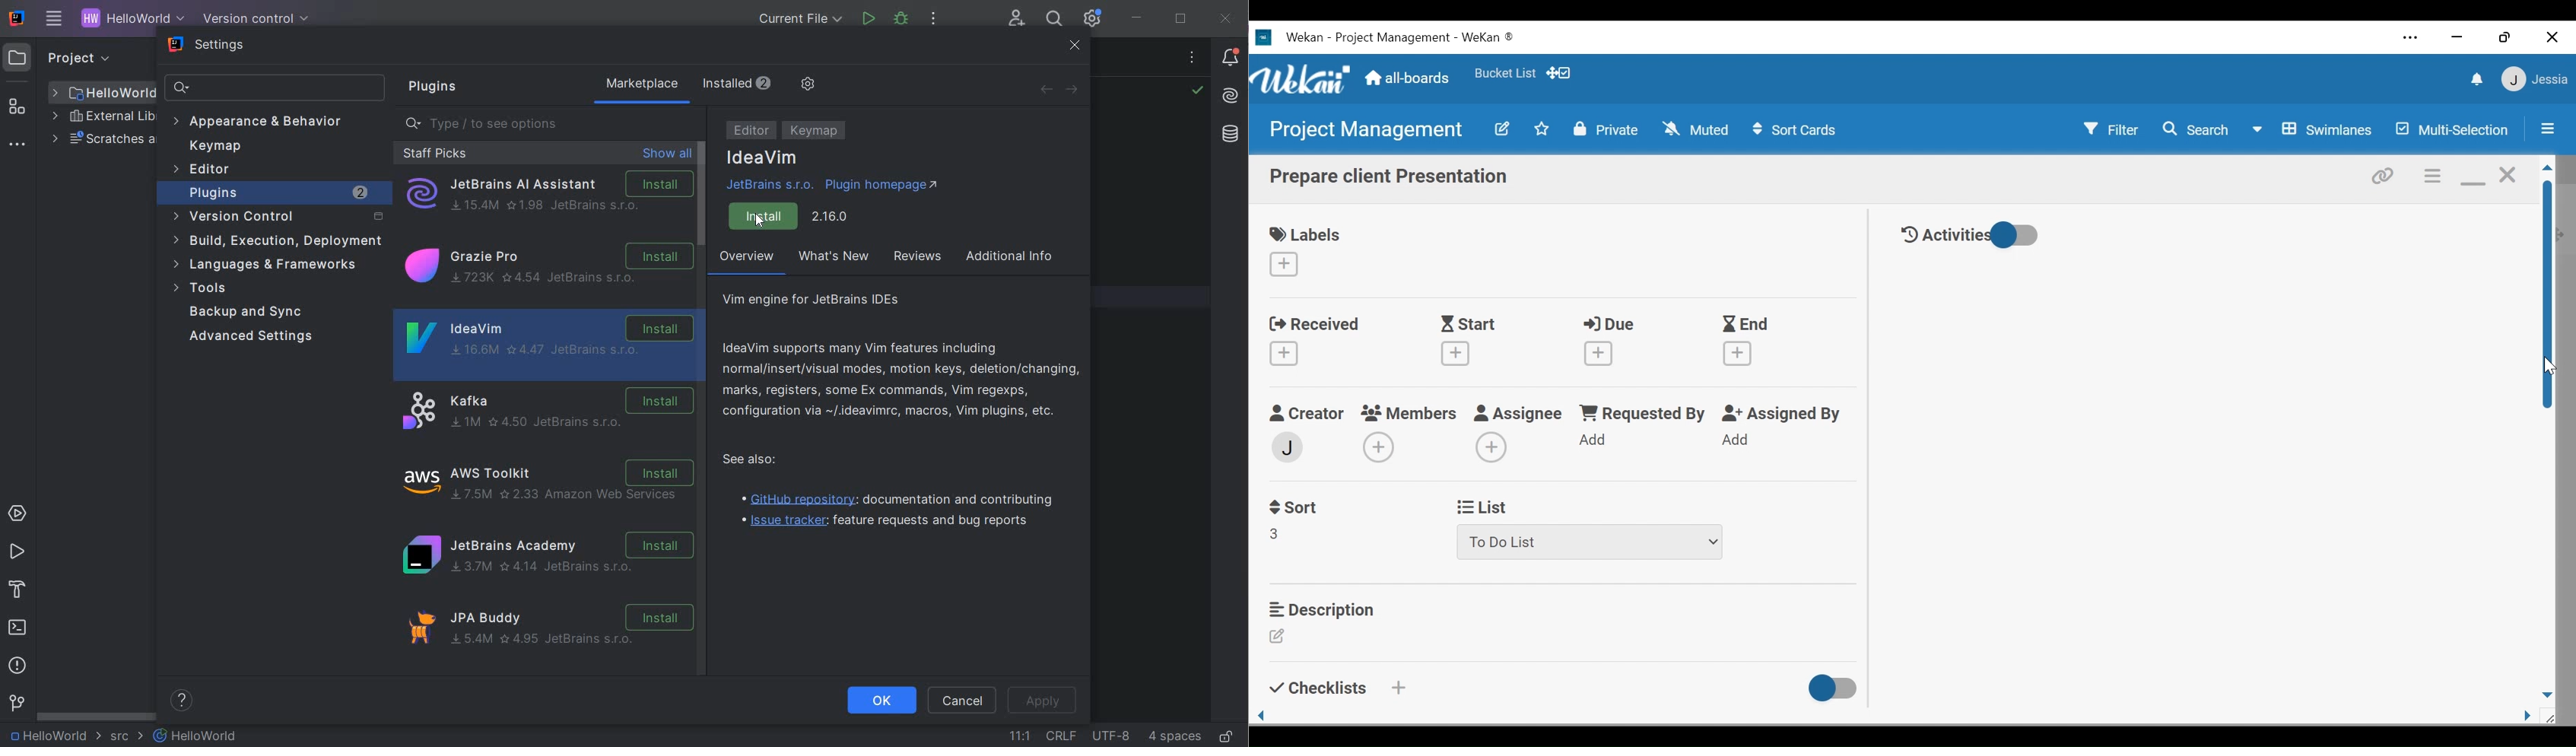 This screenshot has height=756, width=2576. What do you see at coordinates (1797, 129) in the screenshot?
I see `Sort Cards` at bounding box center [1797, 129].